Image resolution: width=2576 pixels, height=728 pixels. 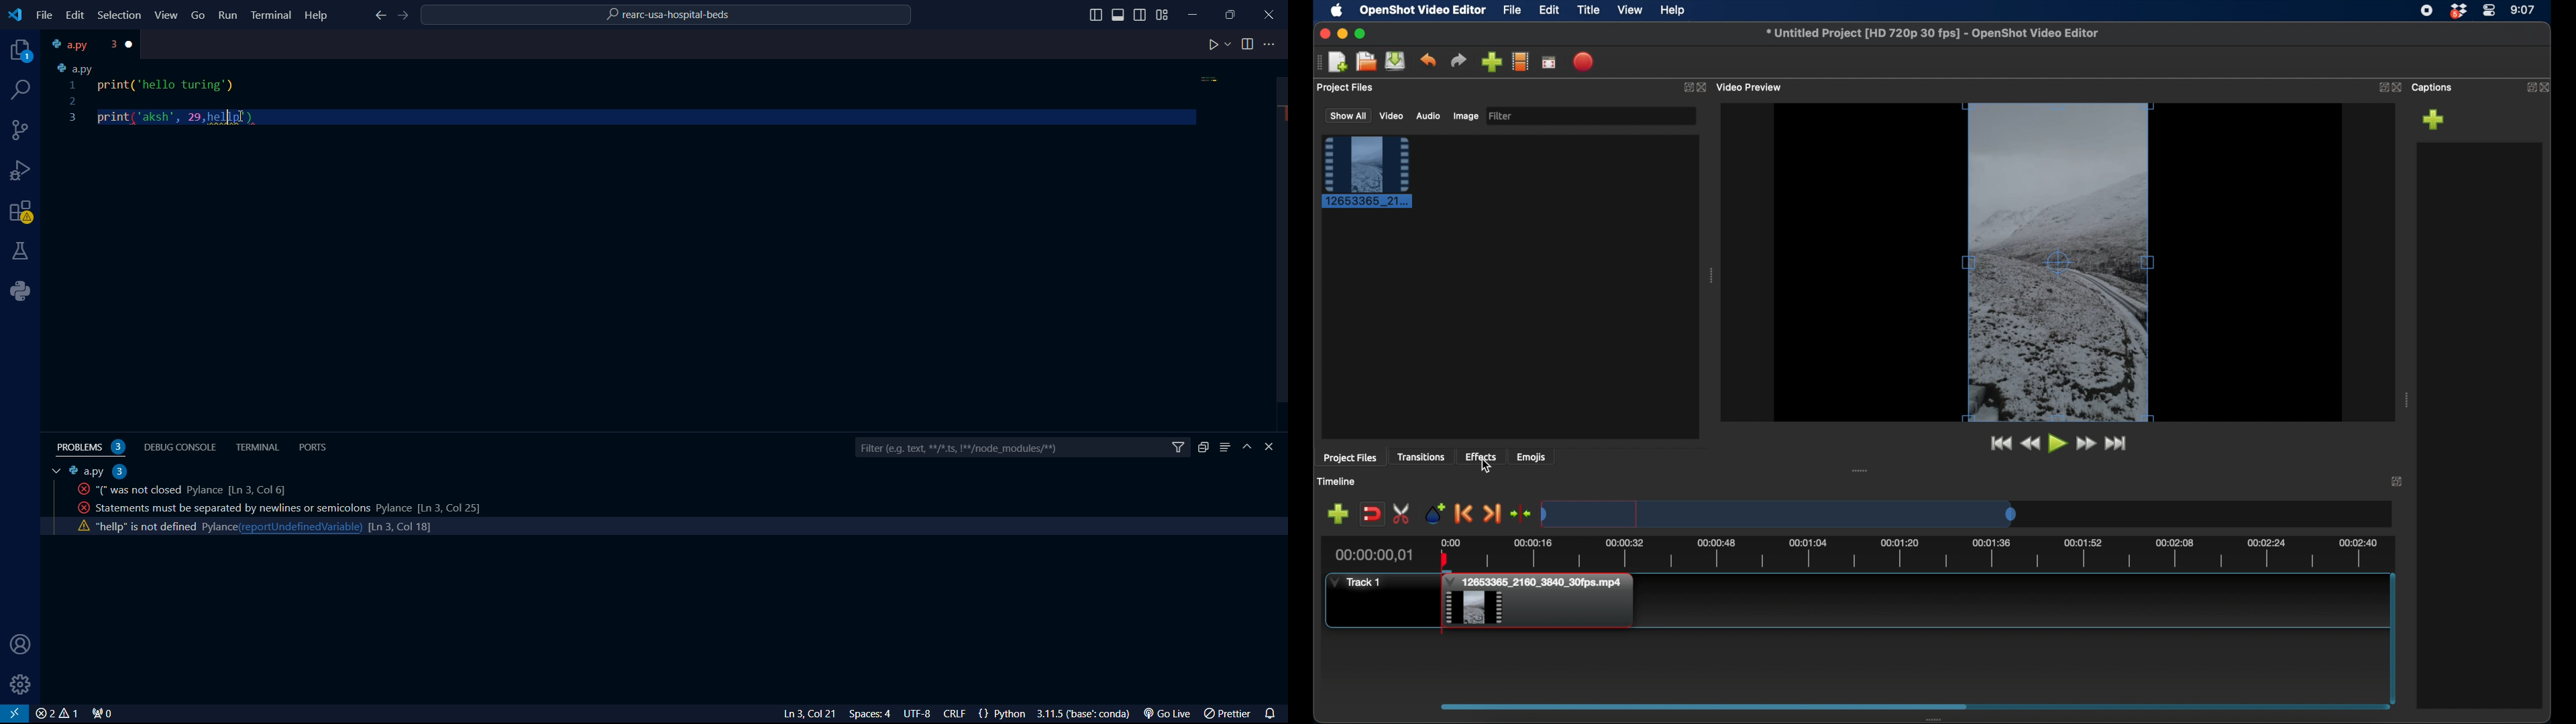 I want to click on redo, so click(x=1459, y=60).